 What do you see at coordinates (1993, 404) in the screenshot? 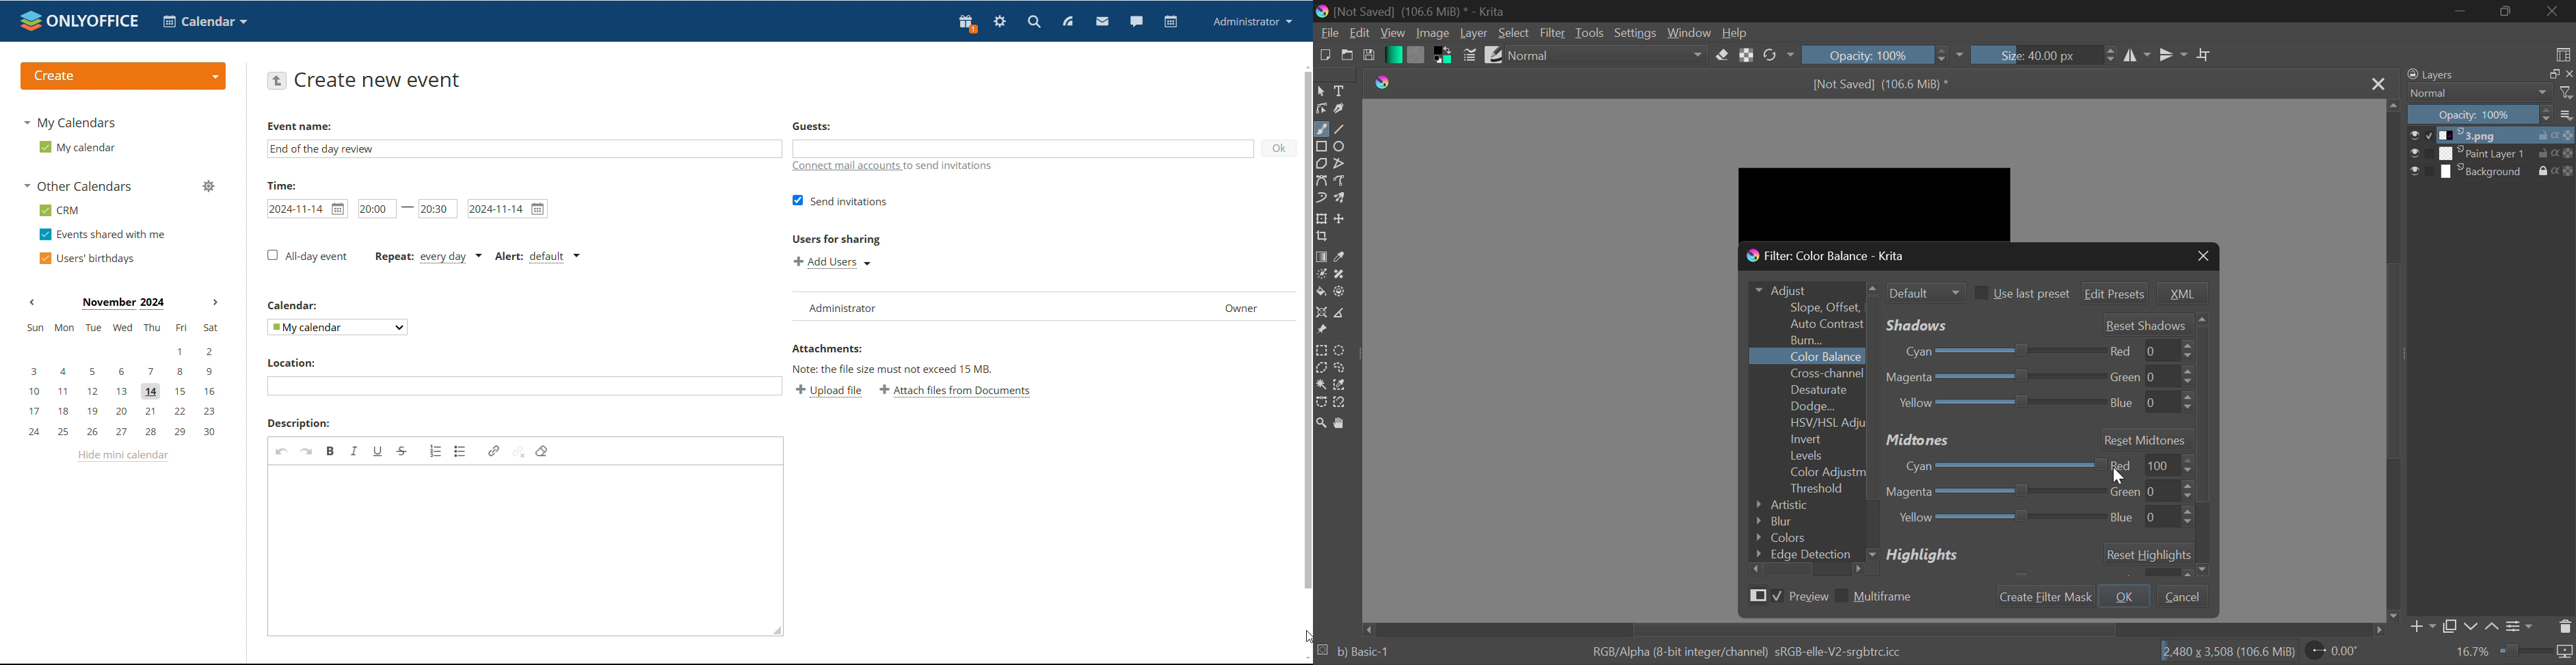
I see `Yellow-Blue Slider` at bounding box center [1993, 404].